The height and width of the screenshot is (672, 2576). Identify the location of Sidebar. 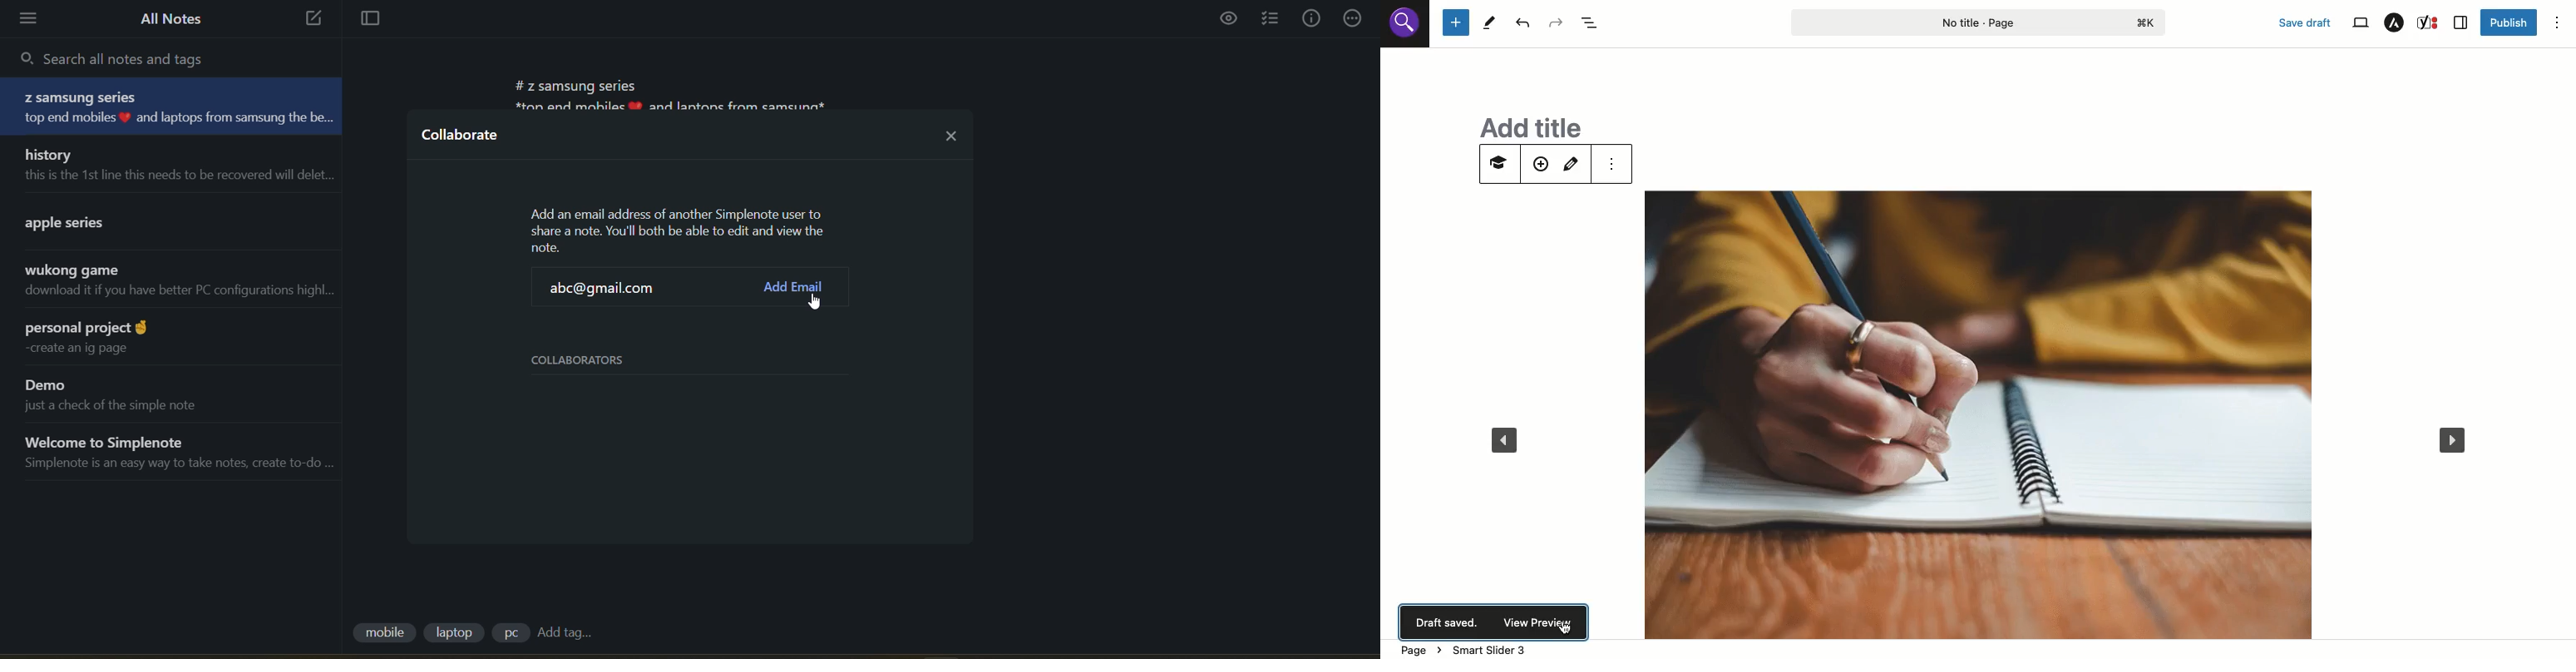
(2461, 22).